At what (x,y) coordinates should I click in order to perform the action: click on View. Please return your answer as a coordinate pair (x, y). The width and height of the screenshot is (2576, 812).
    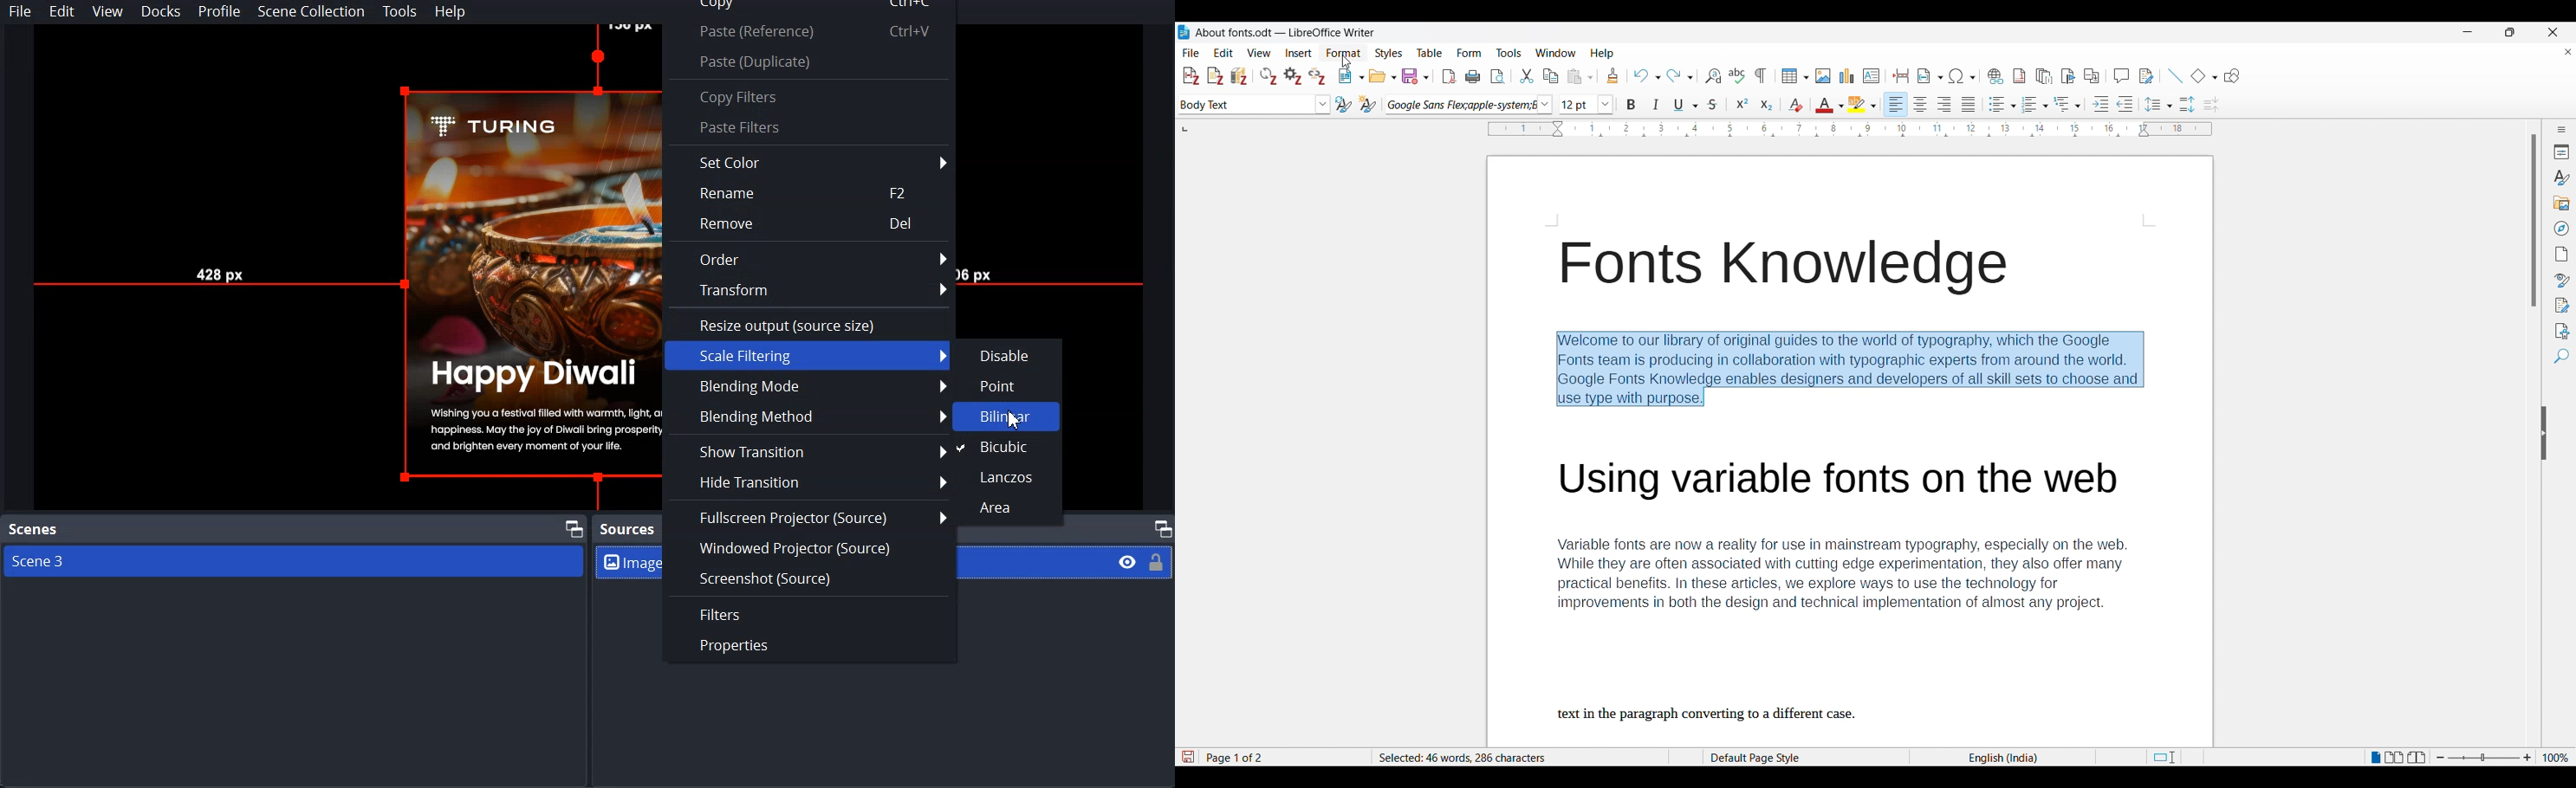
    Looking at the image, I should click on (107, 11).